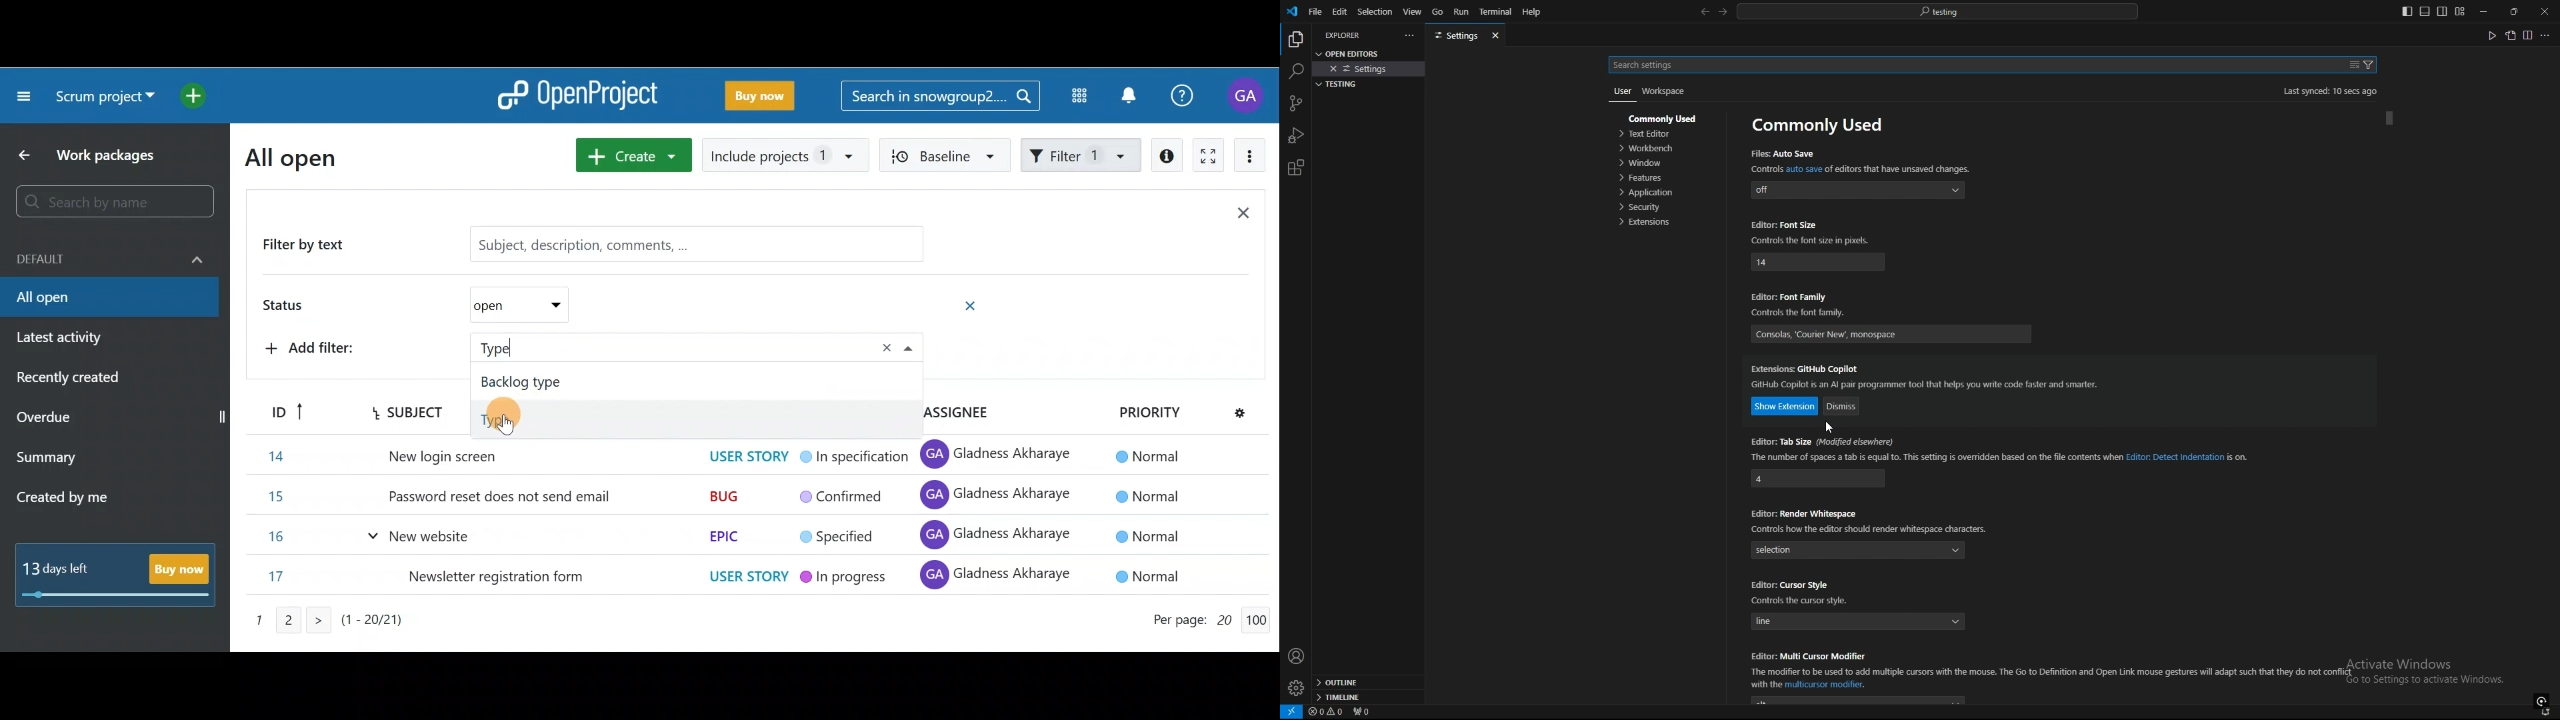 This screenshot has width=2576, height=728. I want to click on profile, so click(1296, 656).